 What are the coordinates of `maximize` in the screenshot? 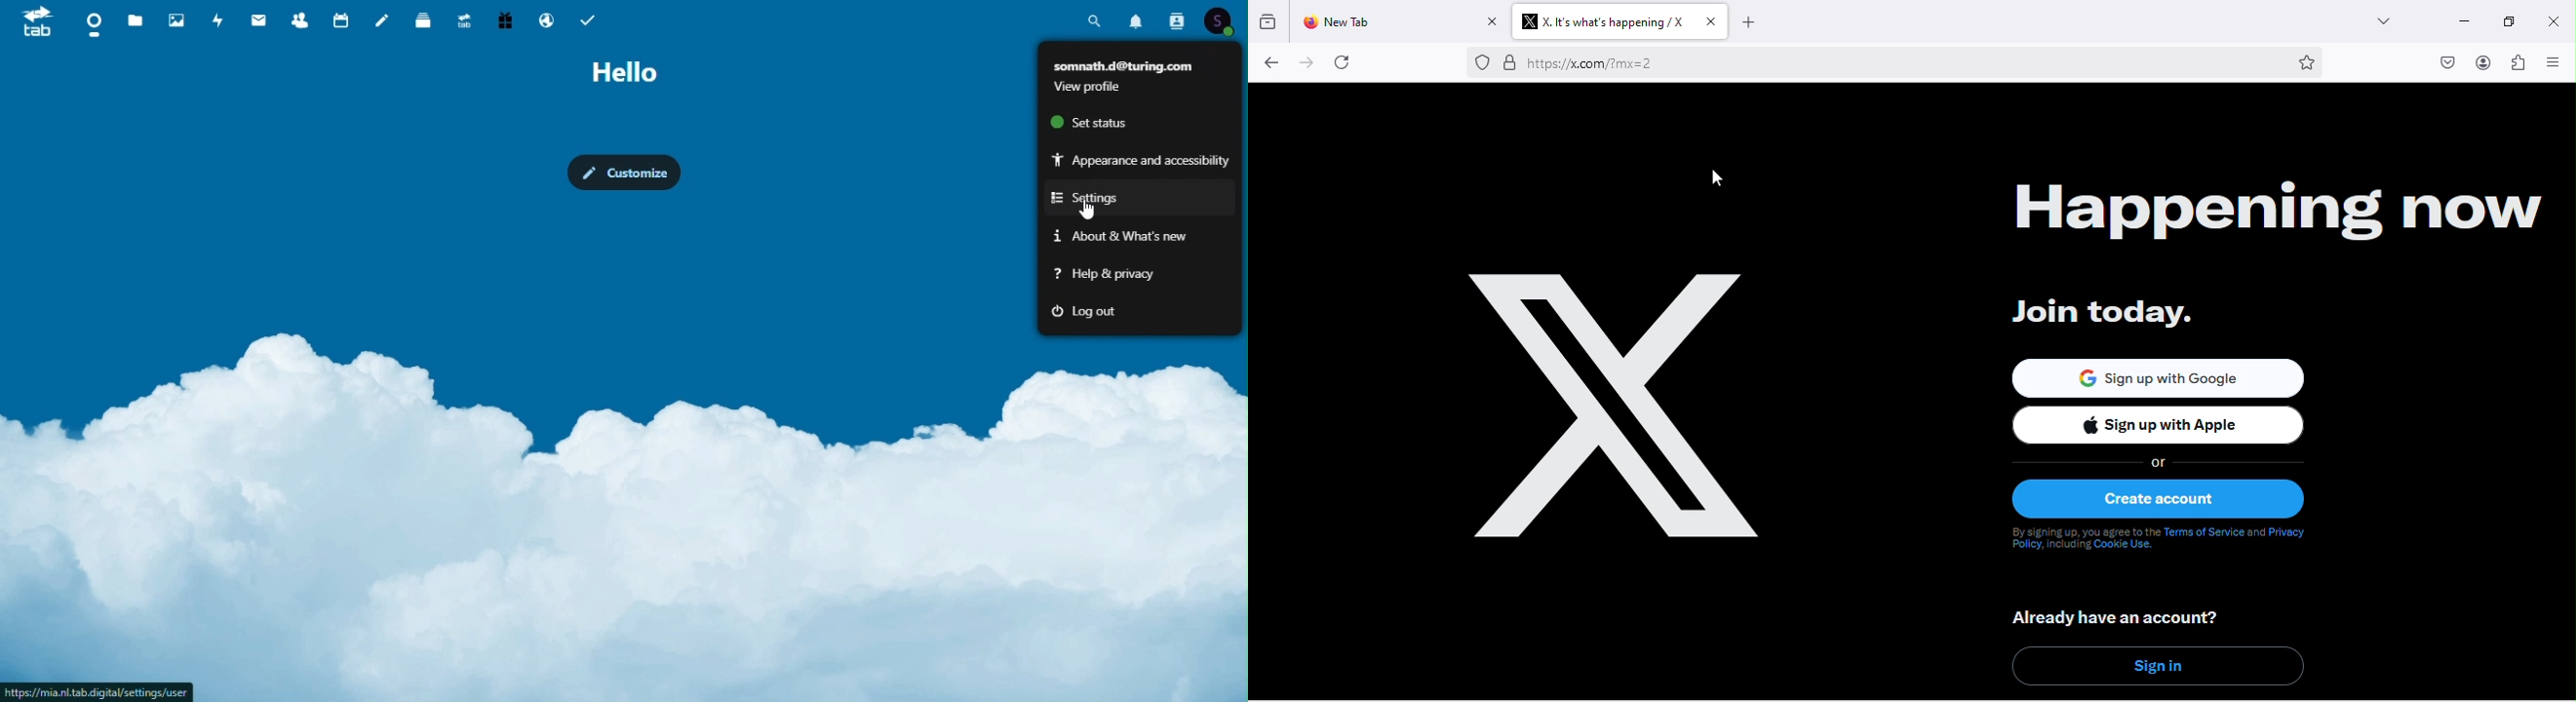 It's located at (2510, 21).